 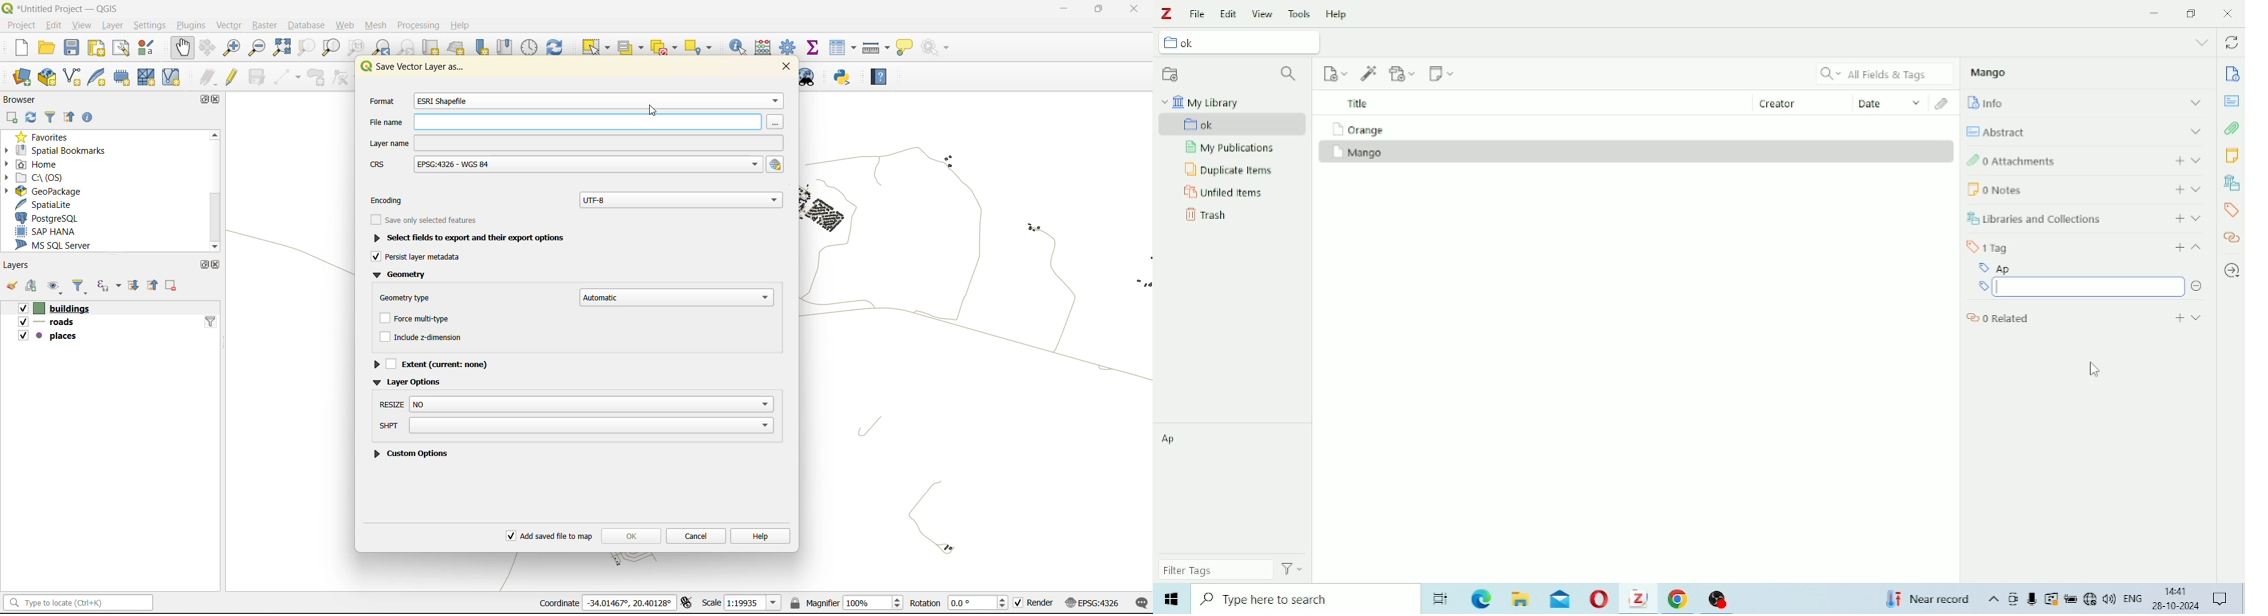 I want to click on Abstract, so click(x=2232, y=101).